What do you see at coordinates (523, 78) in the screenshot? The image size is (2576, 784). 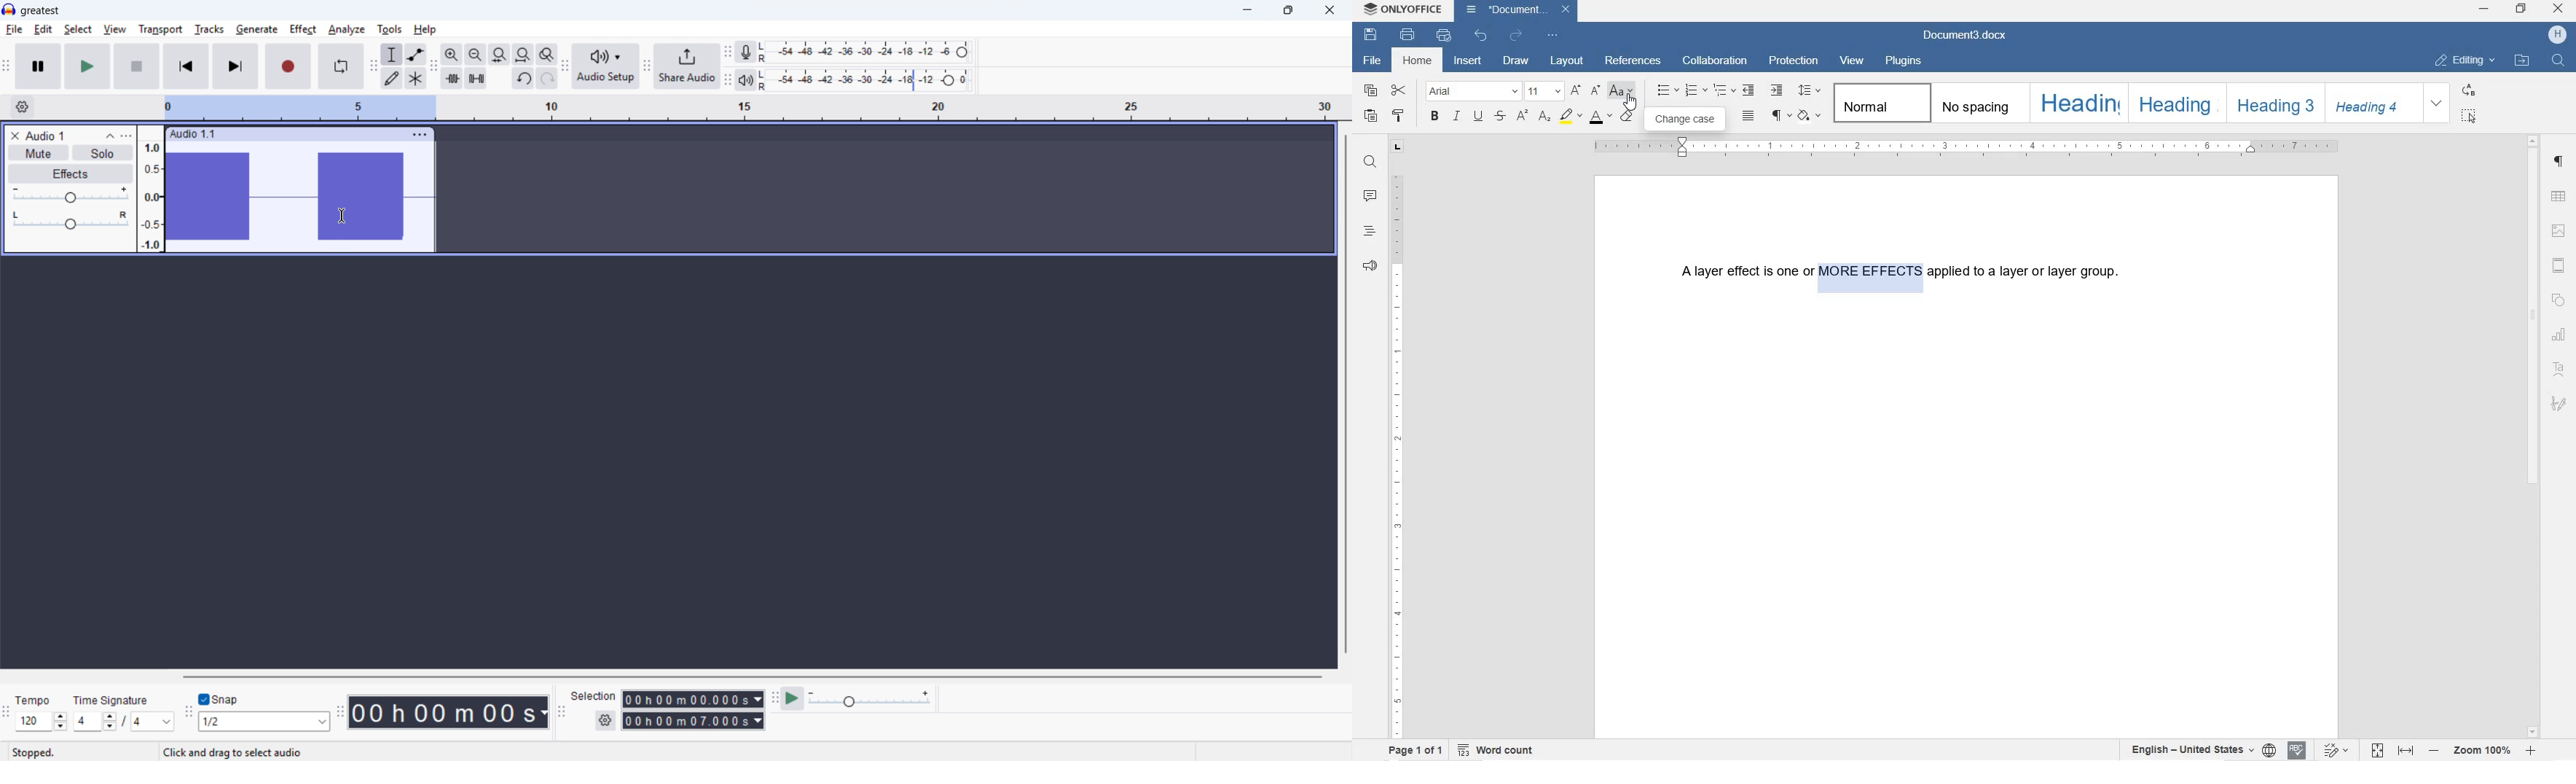 I see `Undo ` at bounding box center [523, 78].